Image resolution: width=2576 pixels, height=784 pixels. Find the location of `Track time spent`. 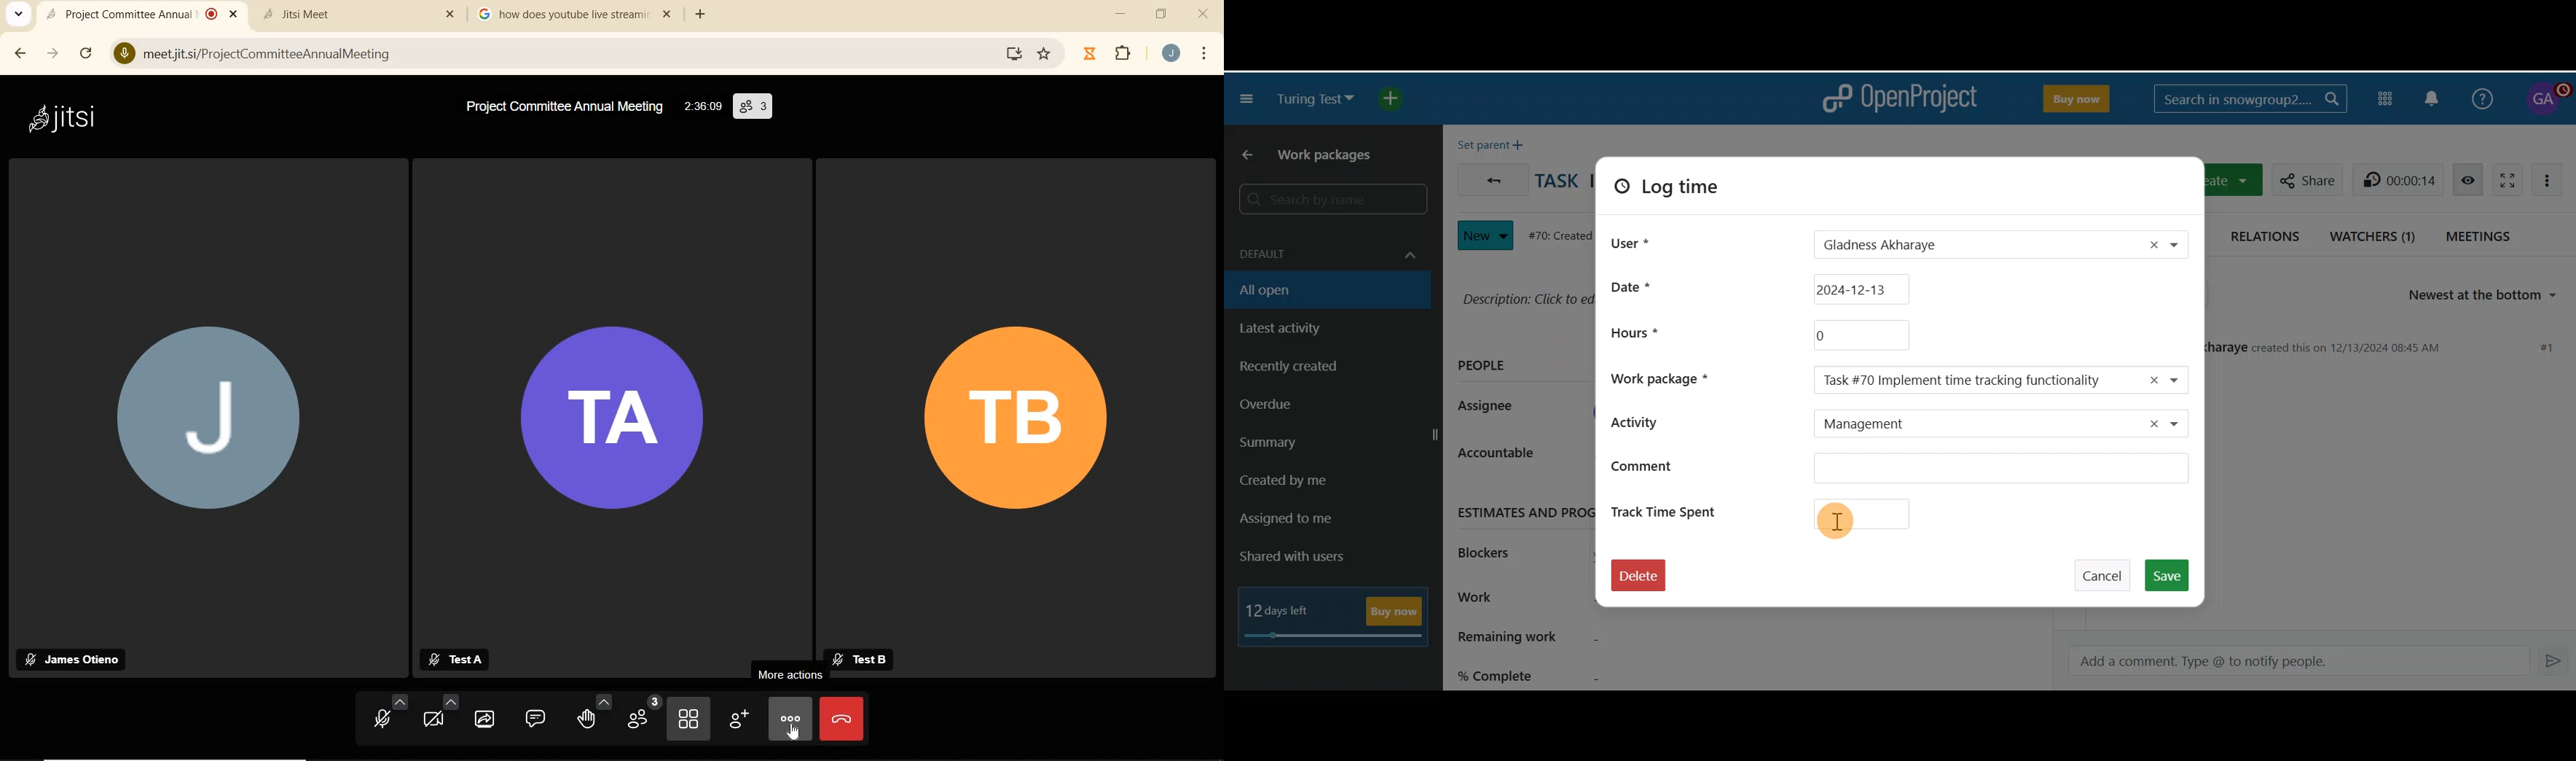

Track time spent is located at coordinates (1778, 512).